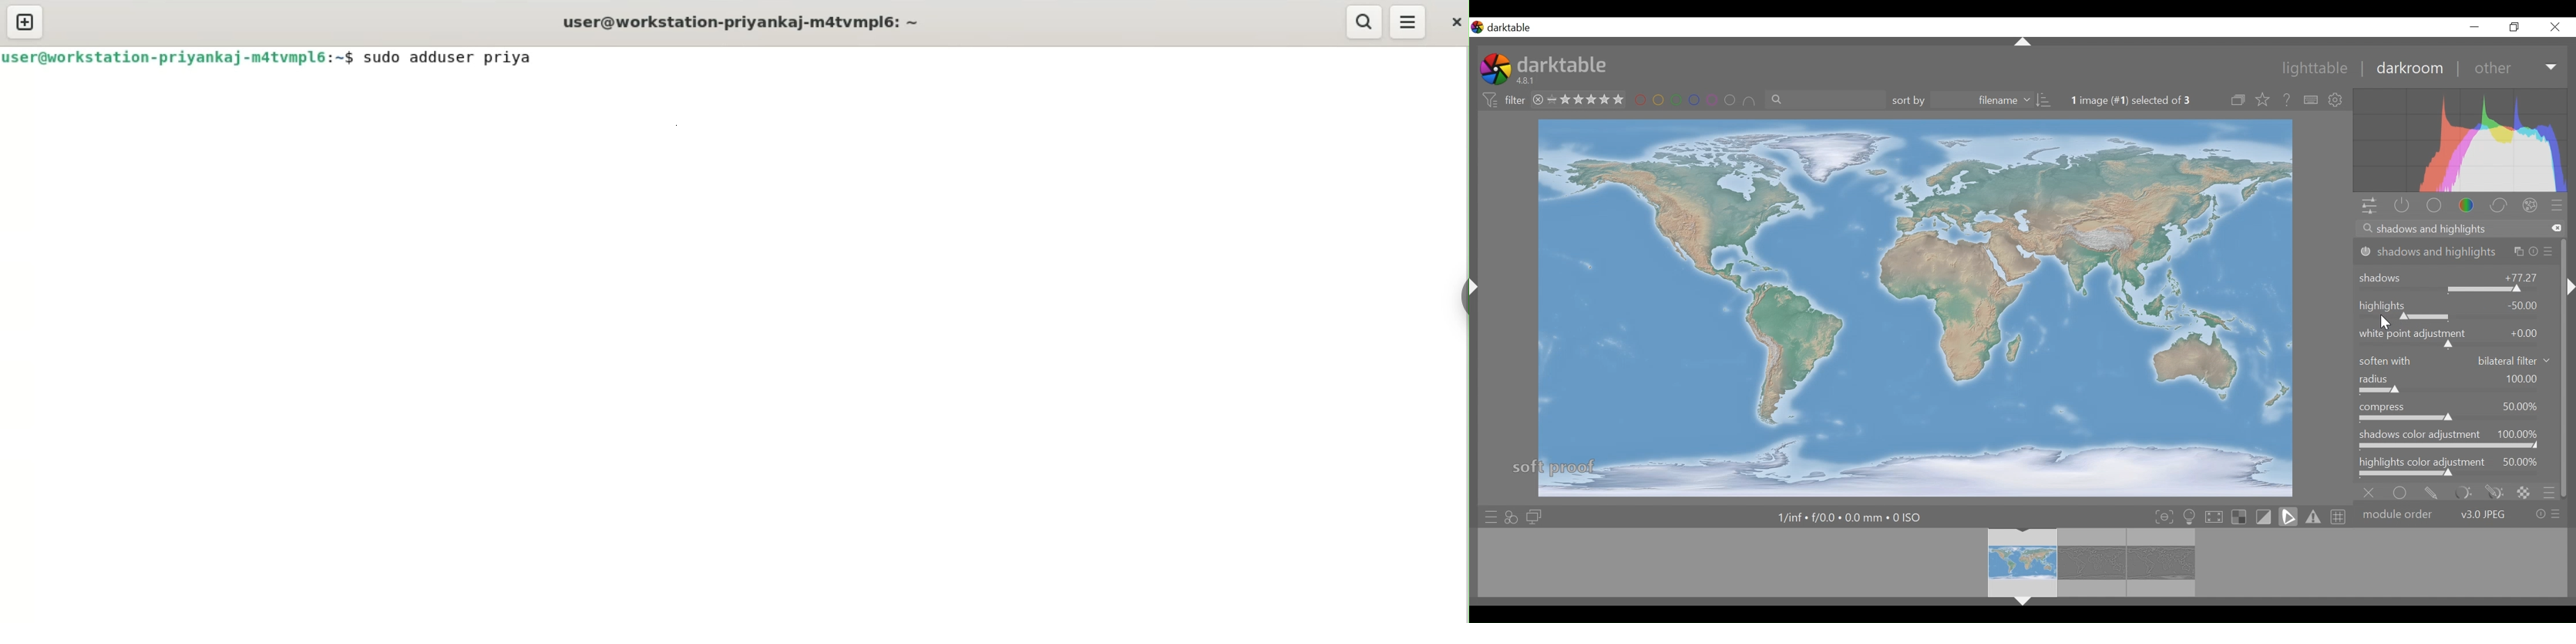 The height and width of the screenshot is (644, 2576). I want to click on show global preferences, so click(2339, 100).